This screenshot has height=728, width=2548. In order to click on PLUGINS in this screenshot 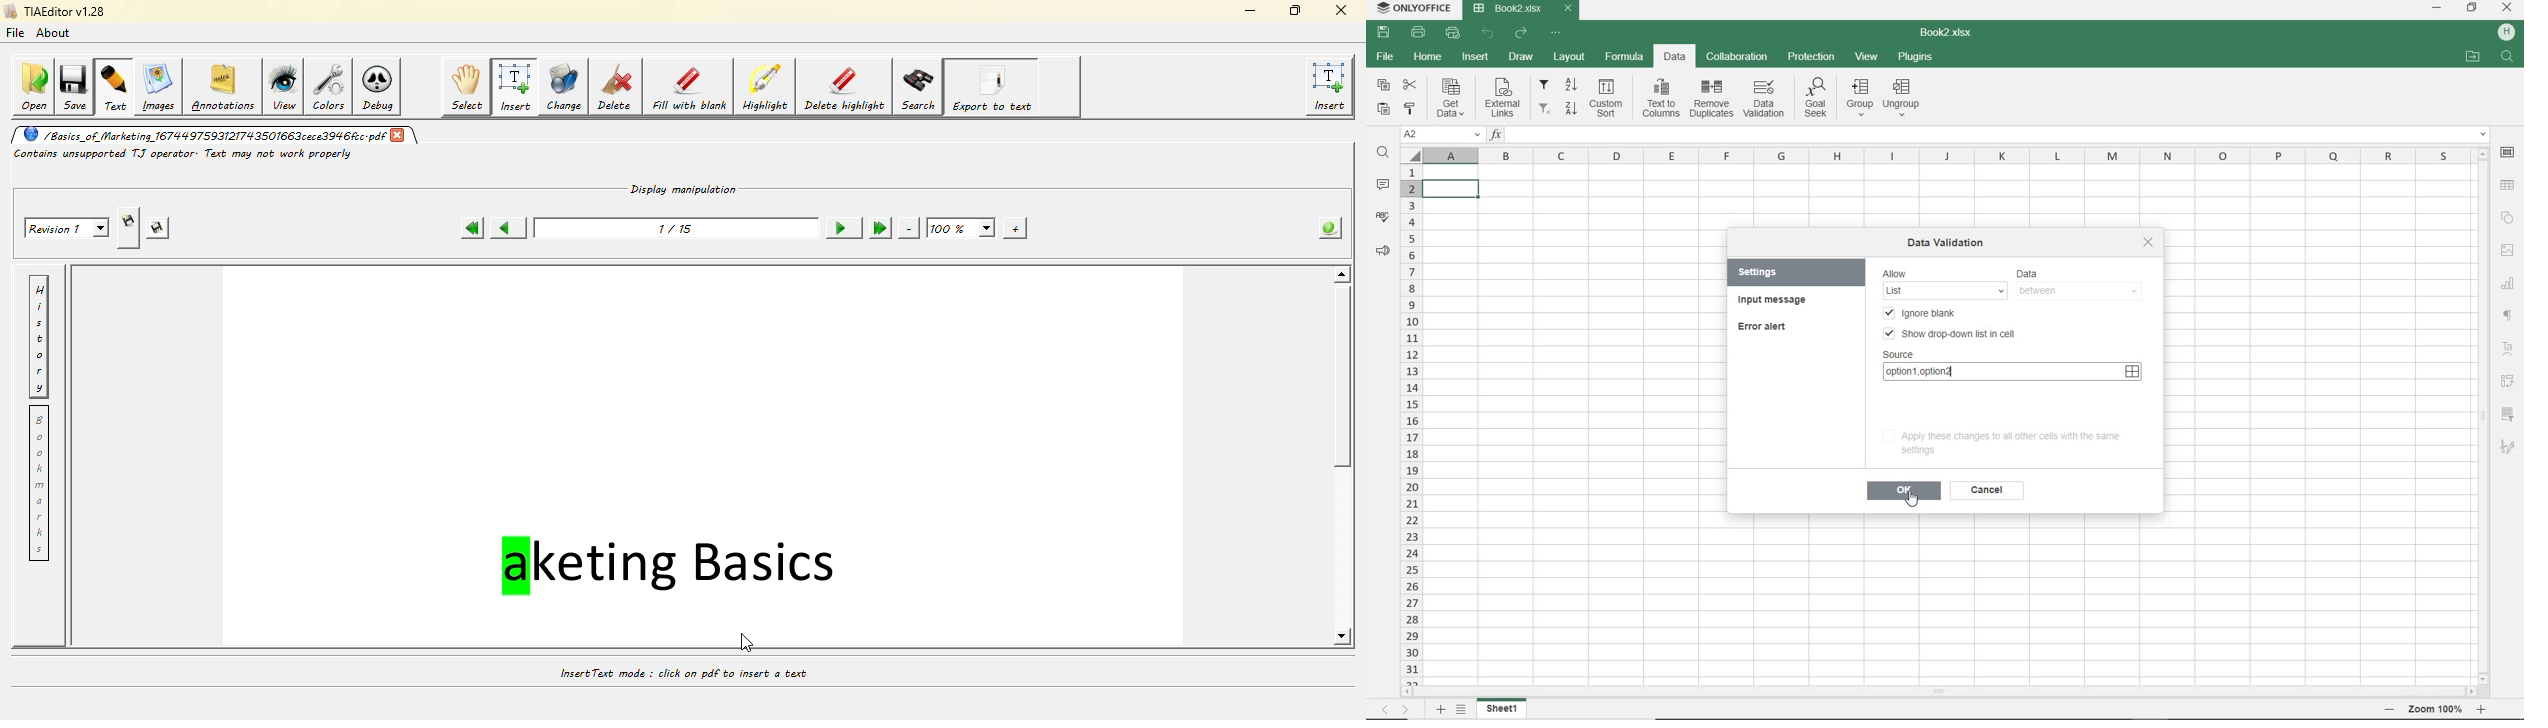, I will do `click(1916, 56)`.